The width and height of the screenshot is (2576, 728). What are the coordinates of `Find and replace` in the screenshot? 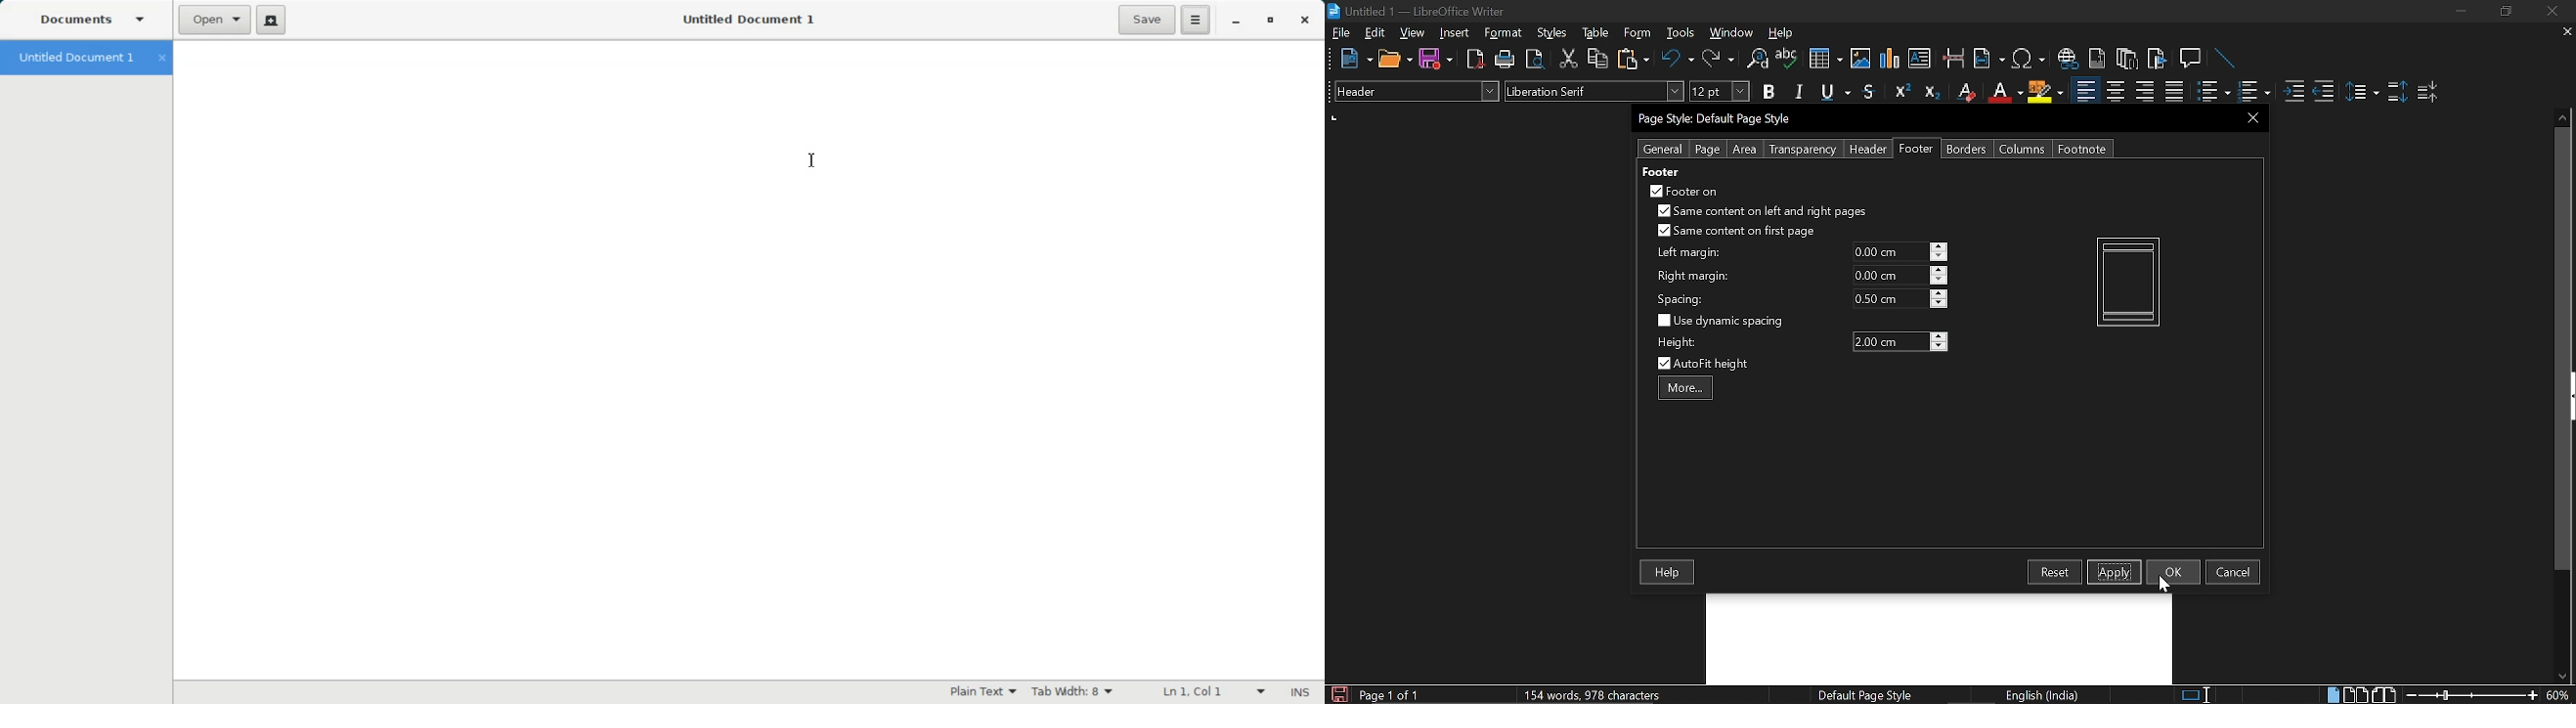 It's located at (1756, 60).